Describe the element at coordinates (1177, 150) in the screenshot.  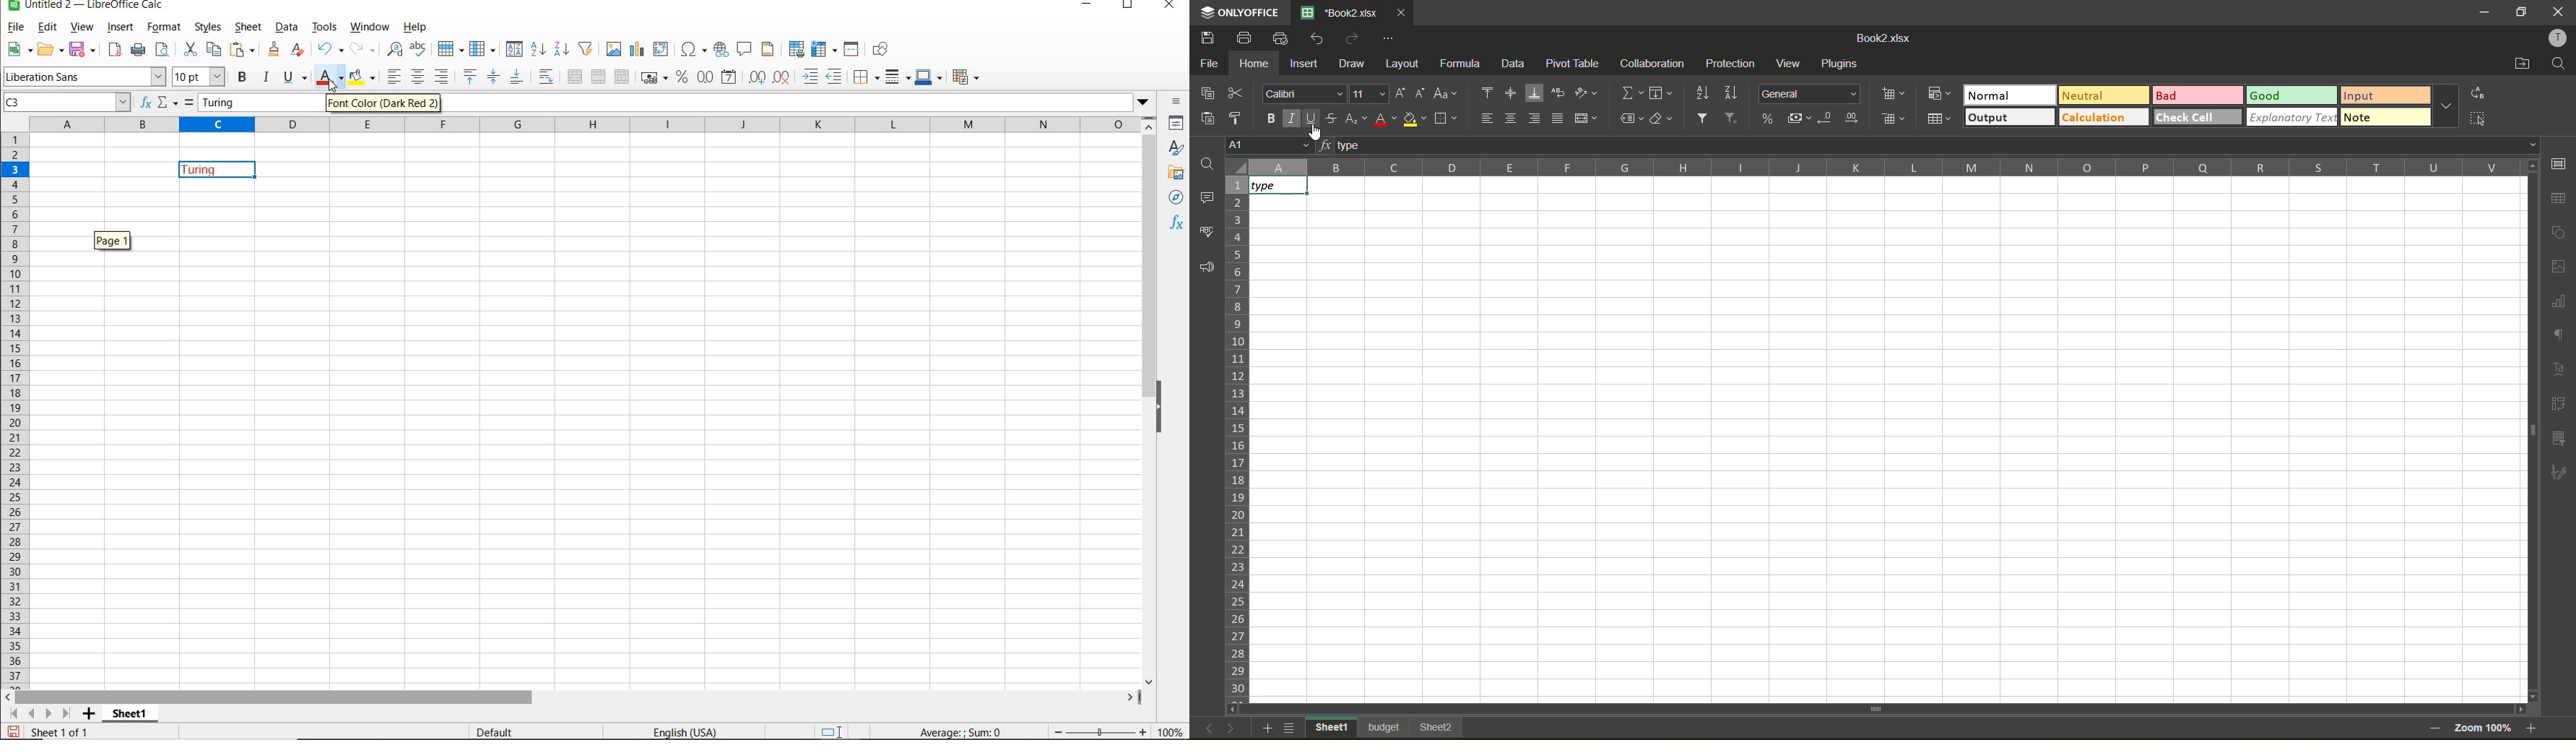
I see `STYLES` at that location.